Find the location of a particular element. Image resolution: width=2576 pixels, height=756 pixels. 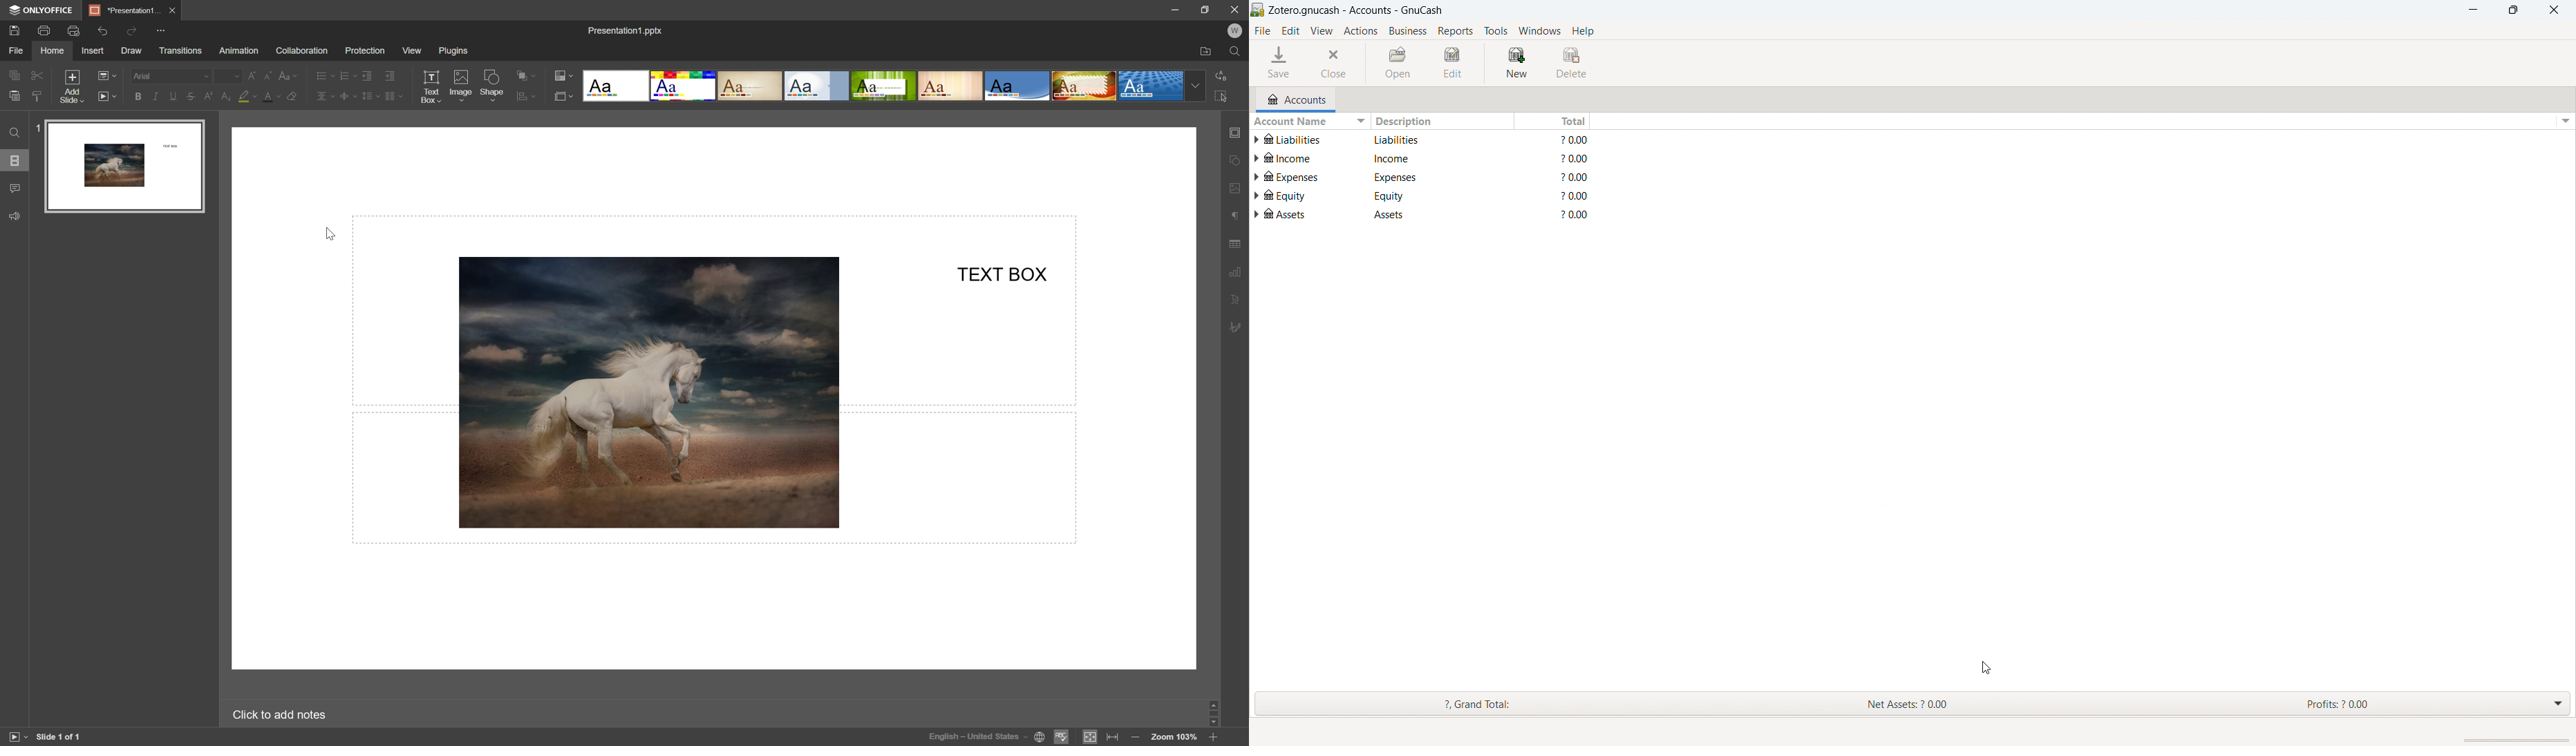

decrease indent is located at coordinates (367, 76).